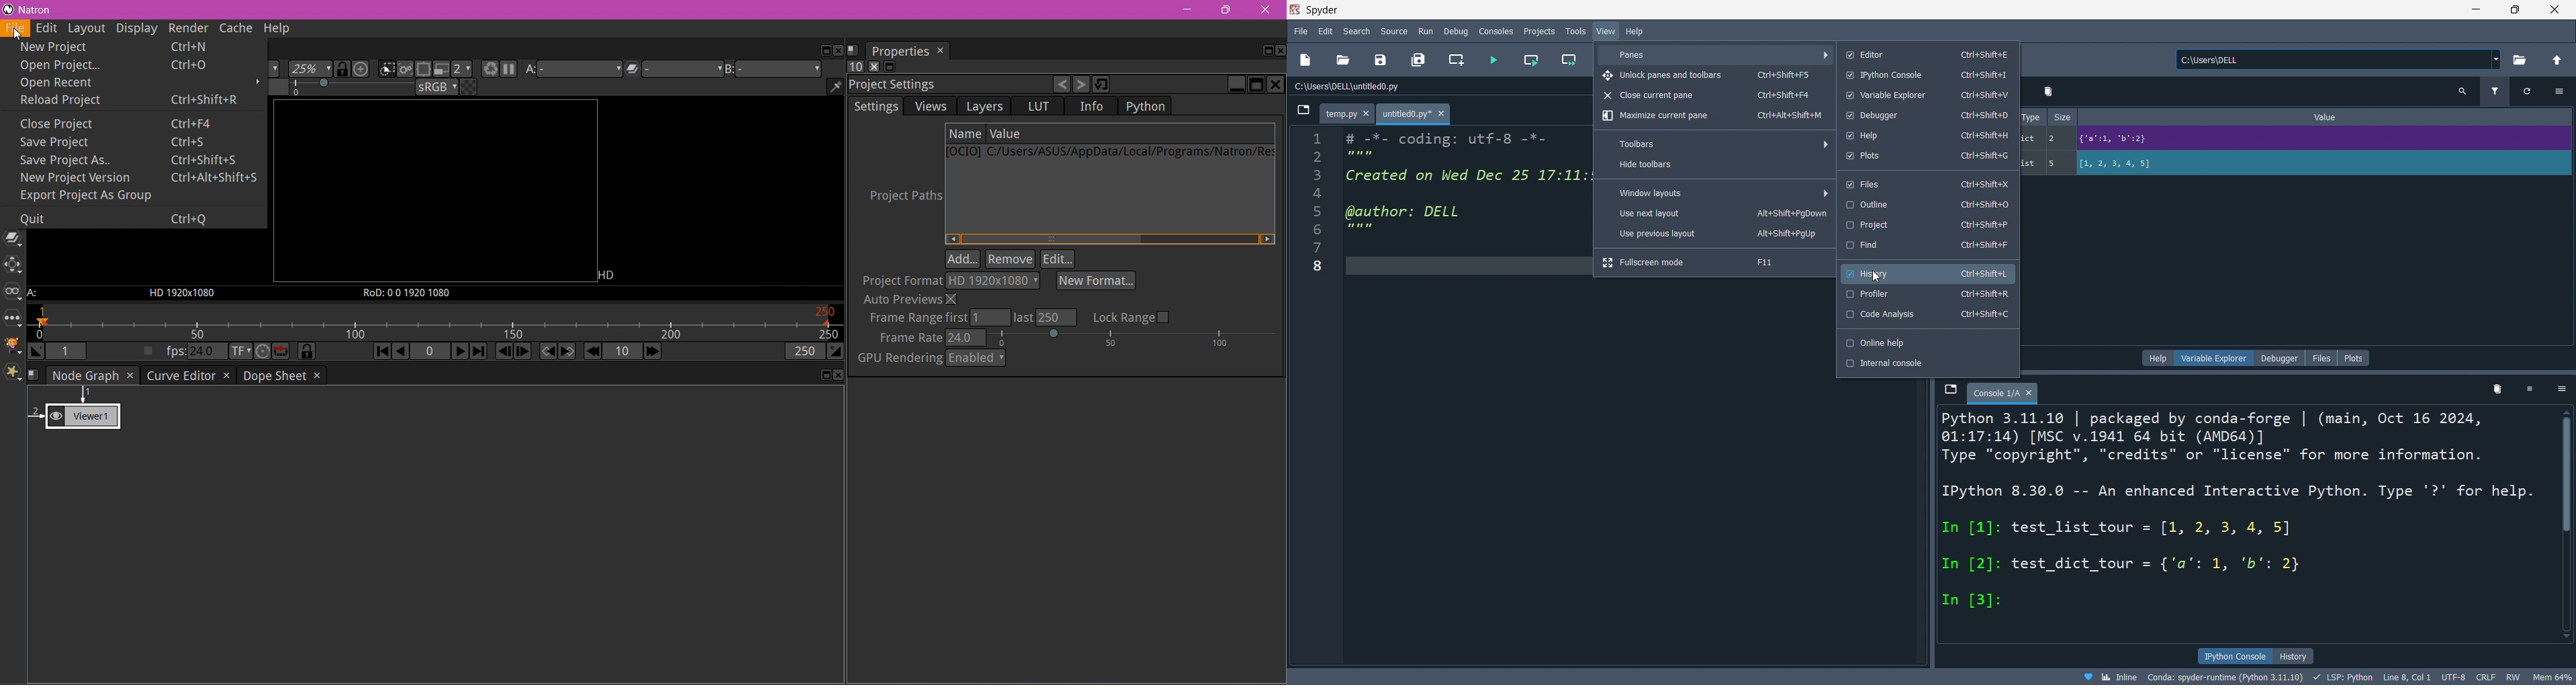  Describe the element at coordinates (2555, 9) in the screenshot. I see `close` at that location.